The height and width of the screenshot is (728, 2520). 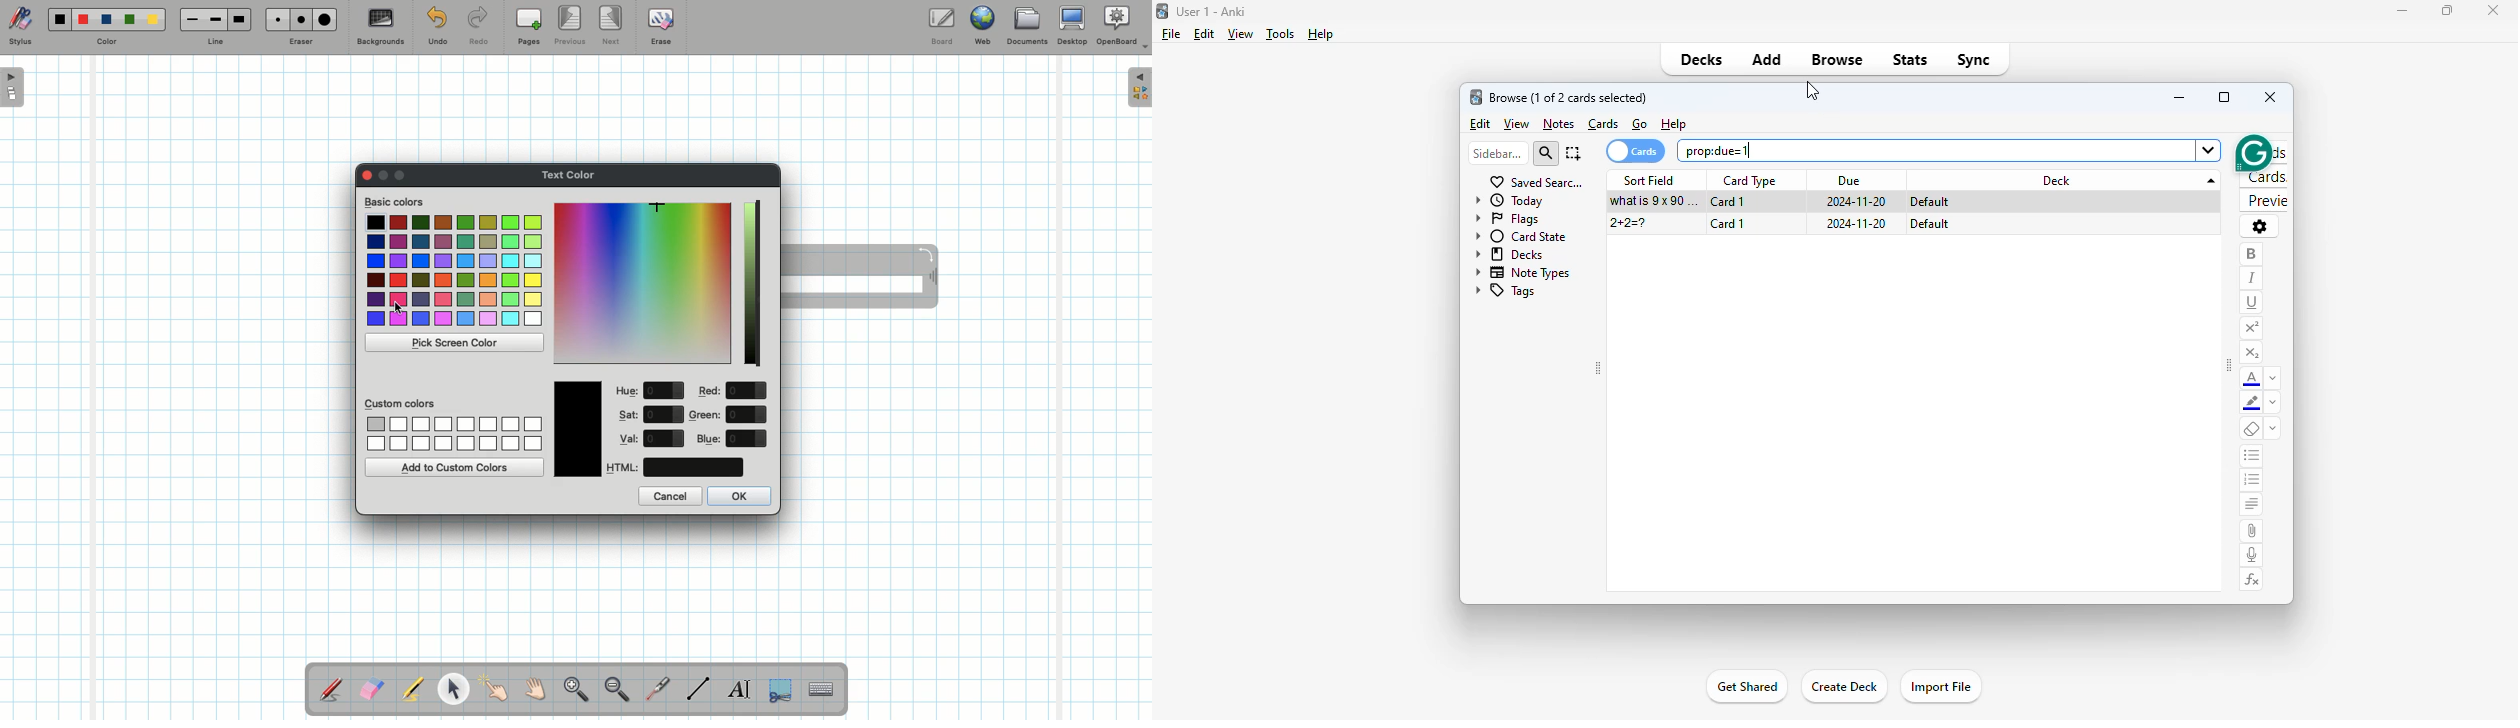 I want to click on alignment, so click(x=2253, y=505).